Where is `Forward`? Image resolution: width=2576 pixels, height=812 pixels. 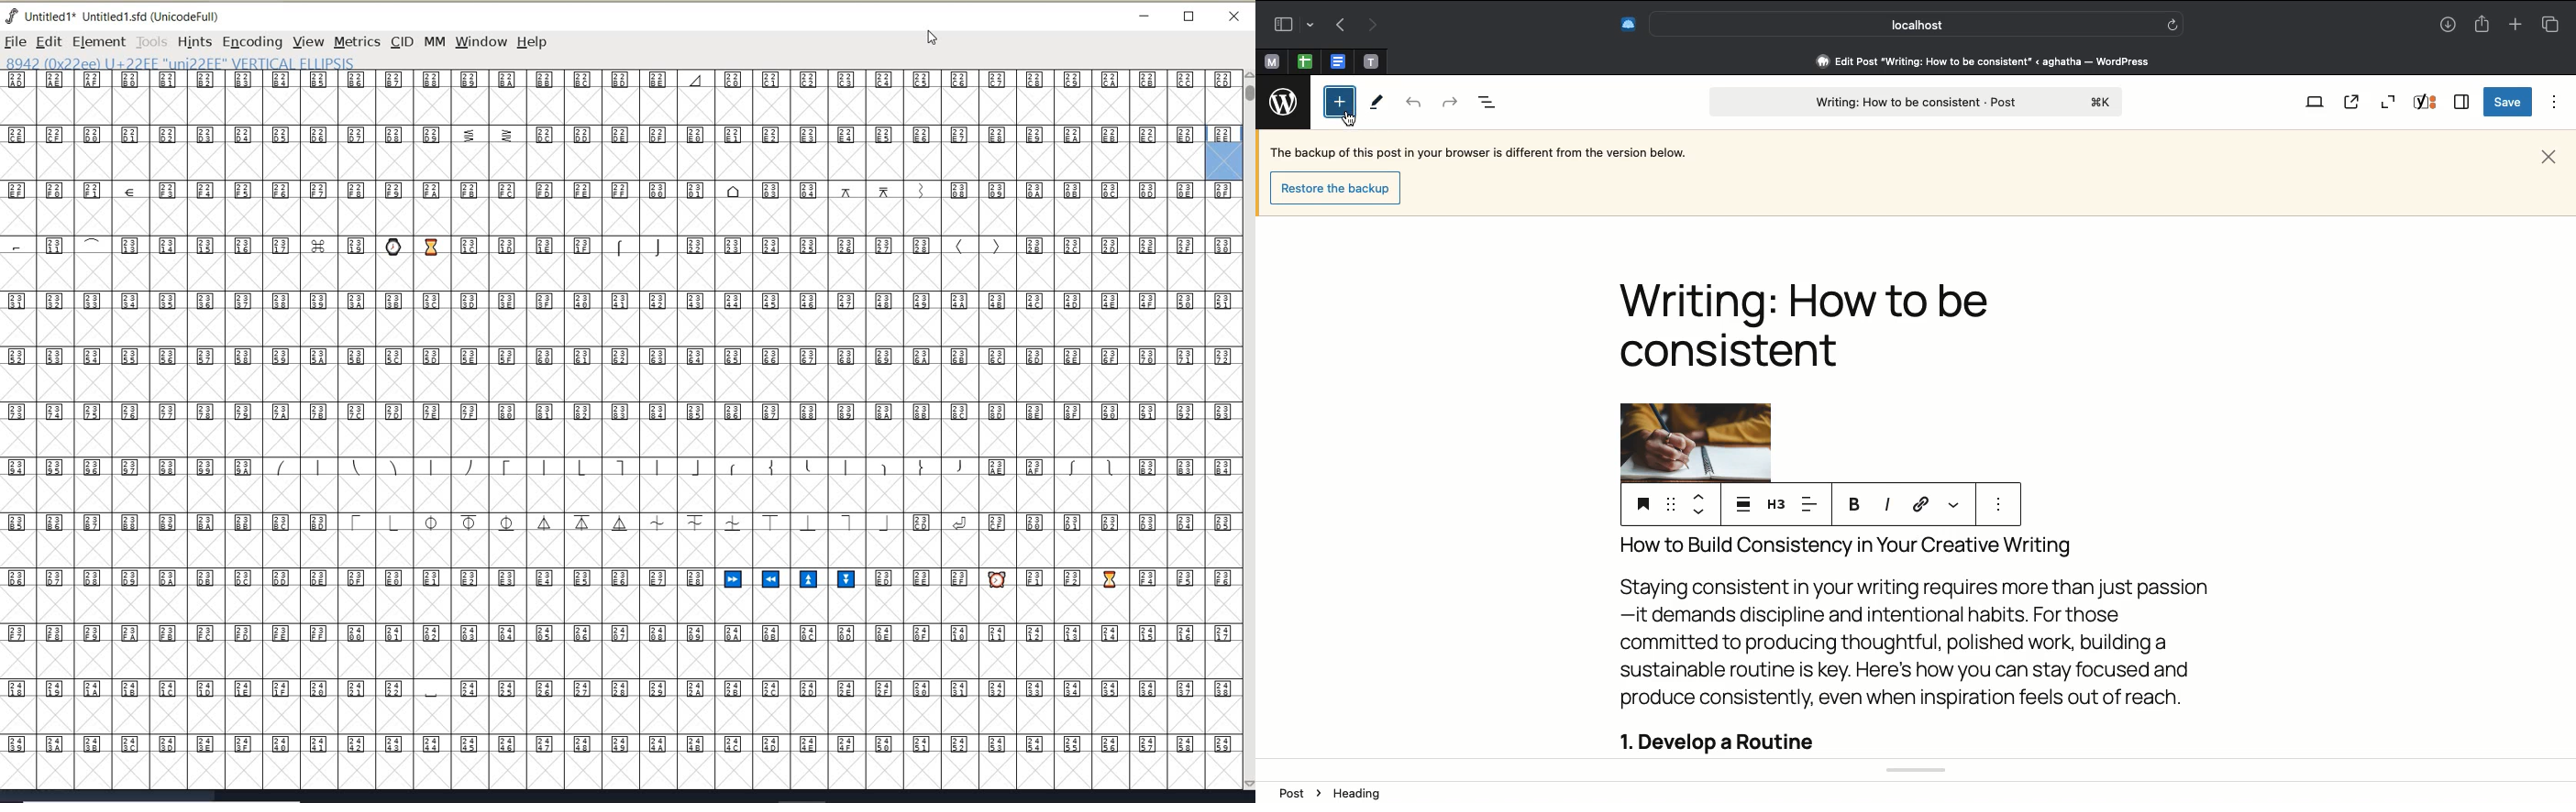 Forward is located at coordinates (1449, 103).